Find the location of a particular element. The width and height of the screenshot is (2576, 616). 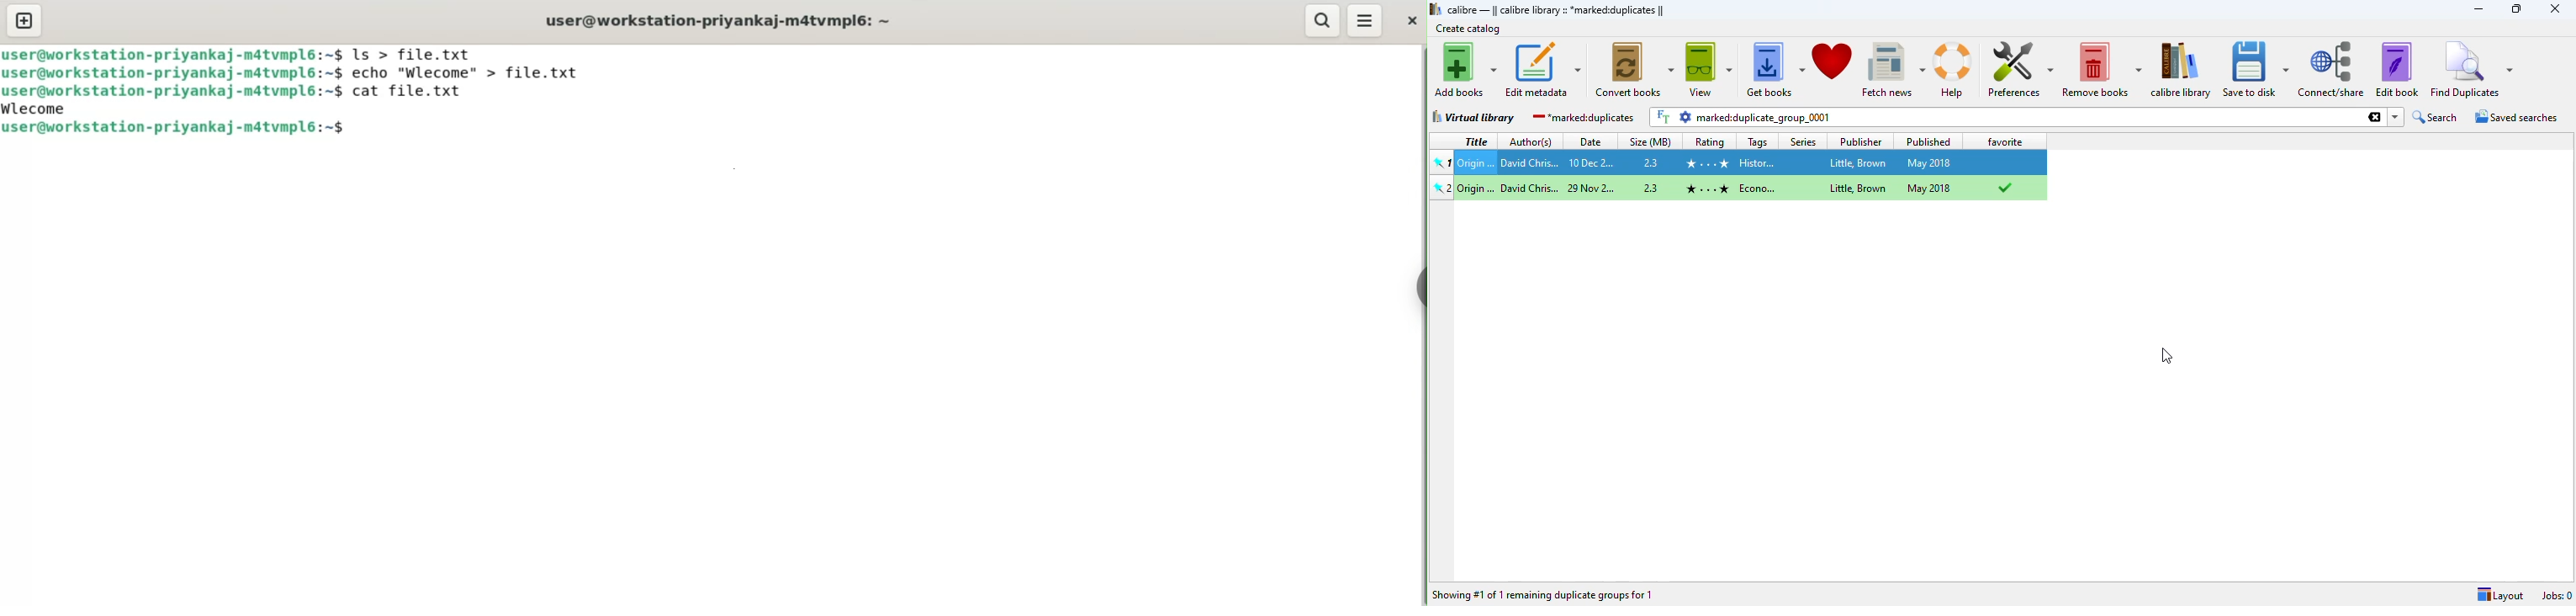

marked:duplicates is located at coordinates (1583, 117).